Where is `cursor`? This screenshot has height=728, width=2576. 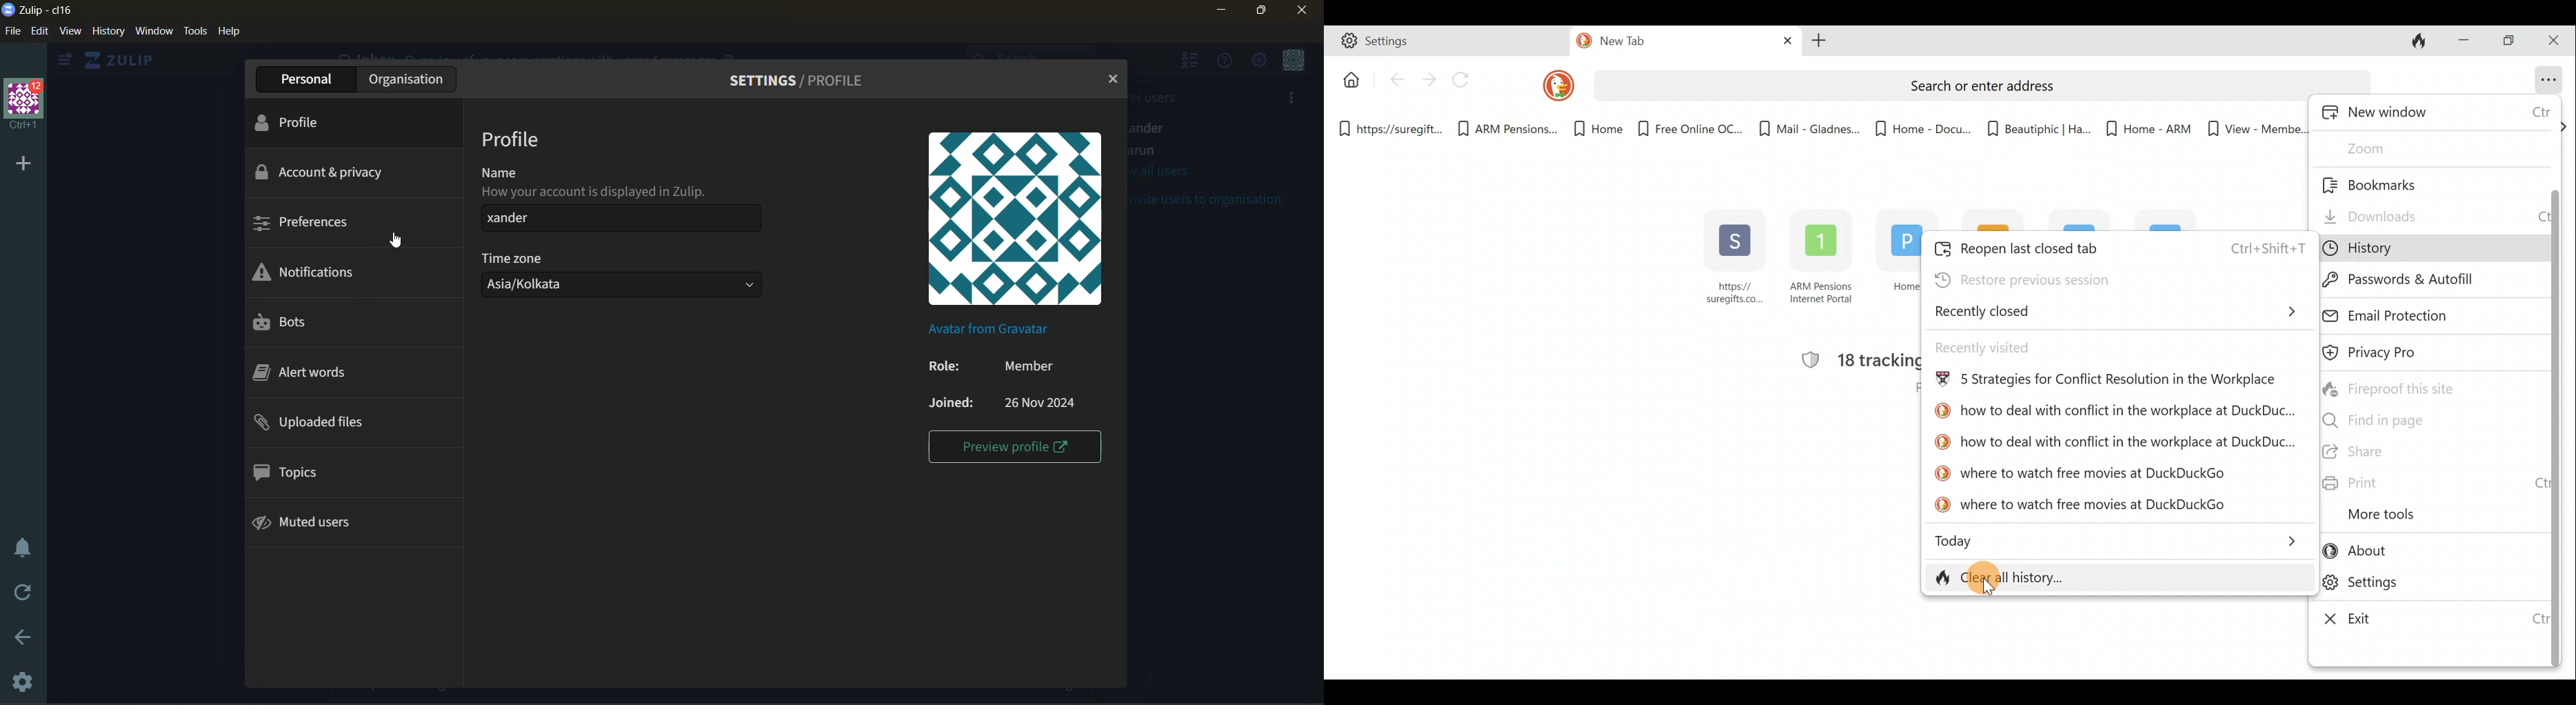 cursor is located at coordinates (404, 244).